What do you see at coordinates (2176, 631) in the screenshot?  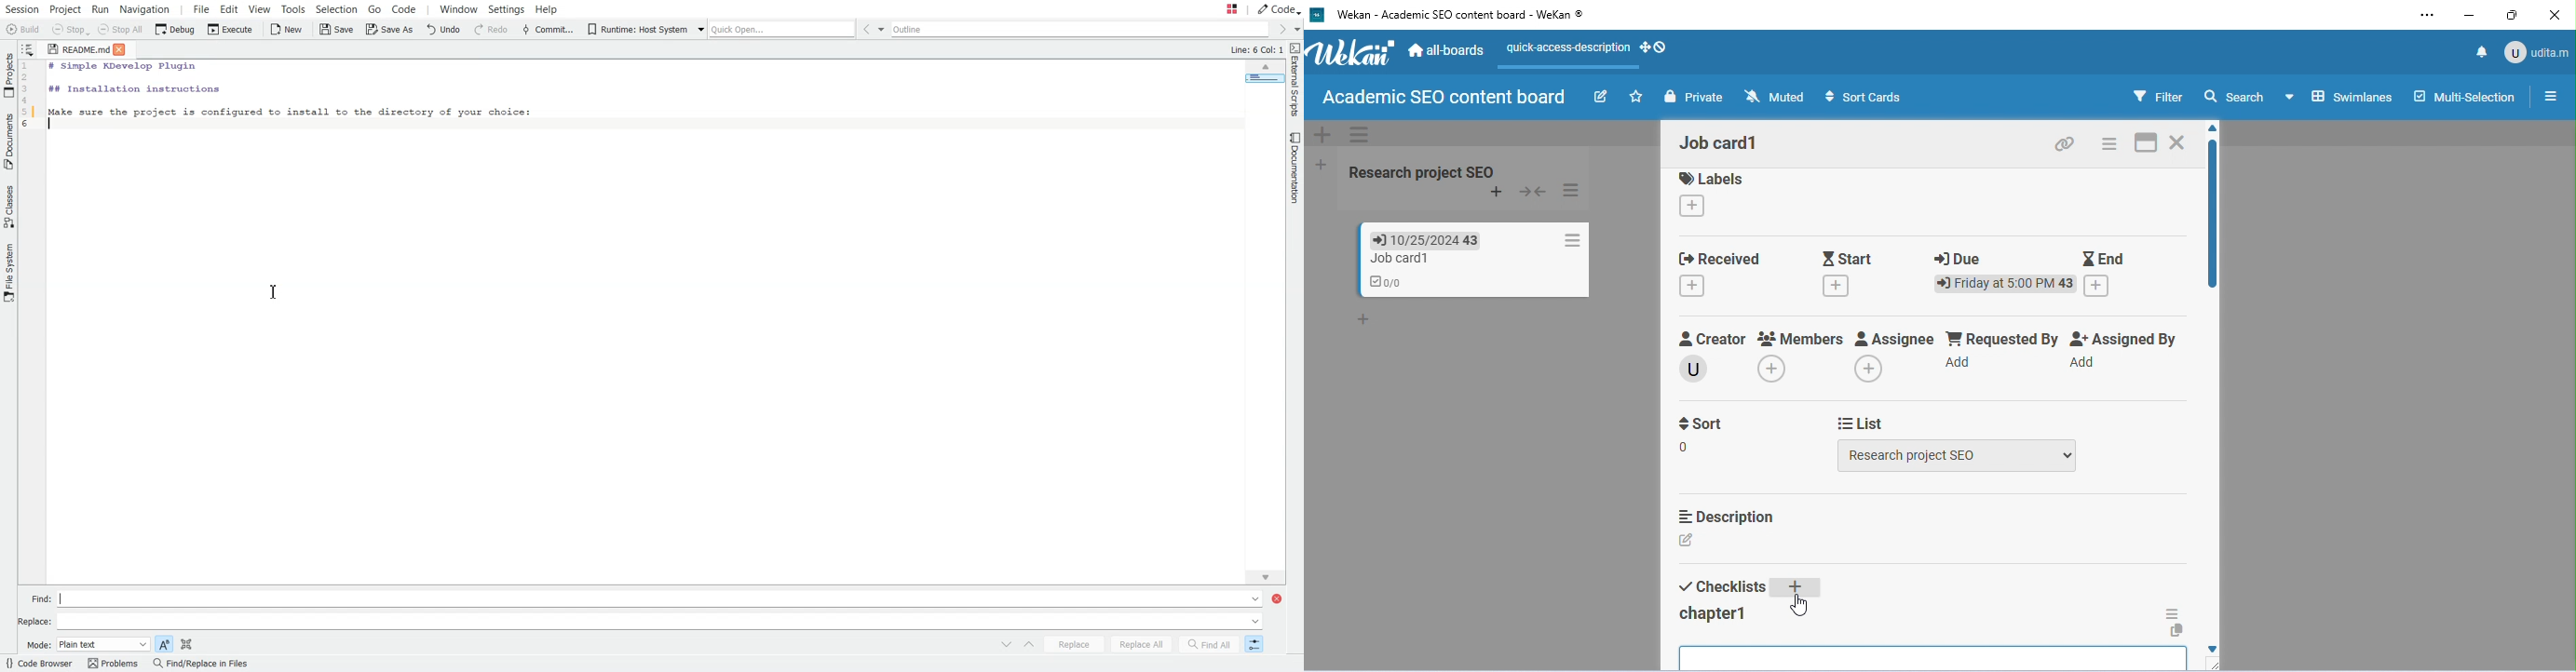 I see `copy text to clipboard` at bounding box center [2176, 631].